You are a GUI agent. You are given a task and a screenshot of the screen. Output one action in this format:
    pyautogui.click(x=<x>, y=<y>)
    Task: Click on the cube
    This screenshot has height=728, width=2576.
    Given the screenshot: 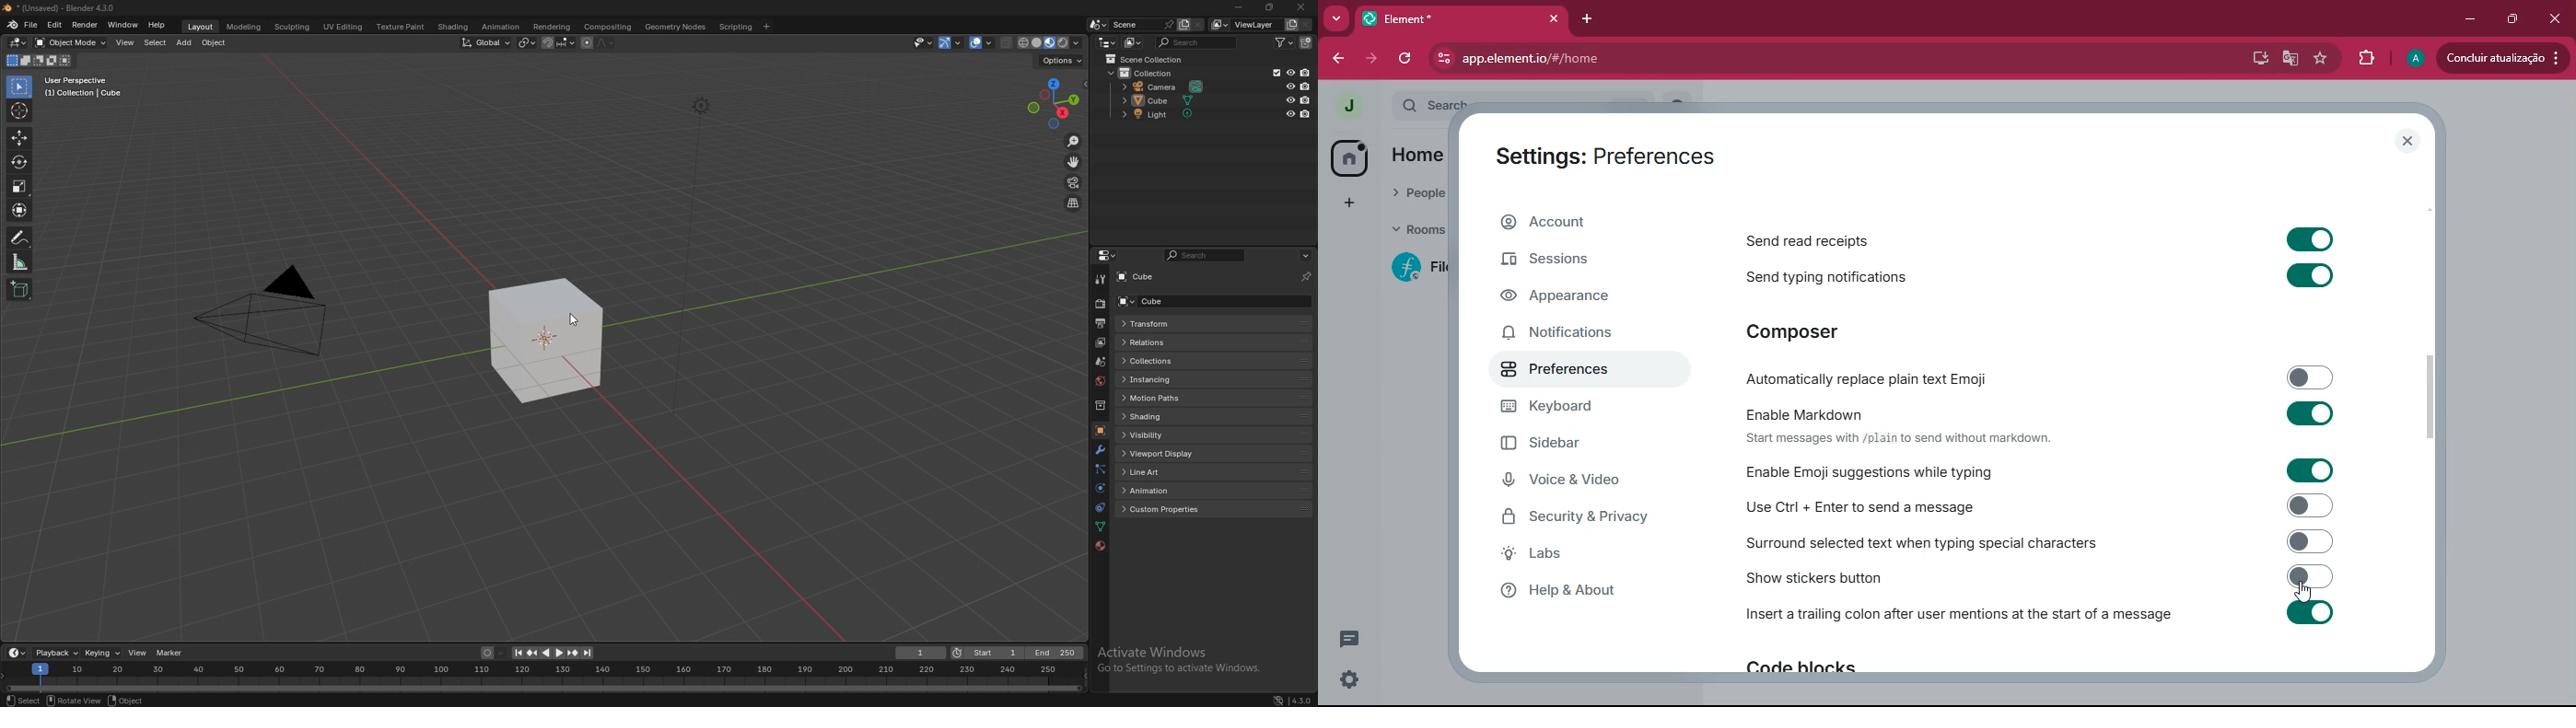 What is the action you would take?
    pyautogui.click(x=1185, y=301)
    